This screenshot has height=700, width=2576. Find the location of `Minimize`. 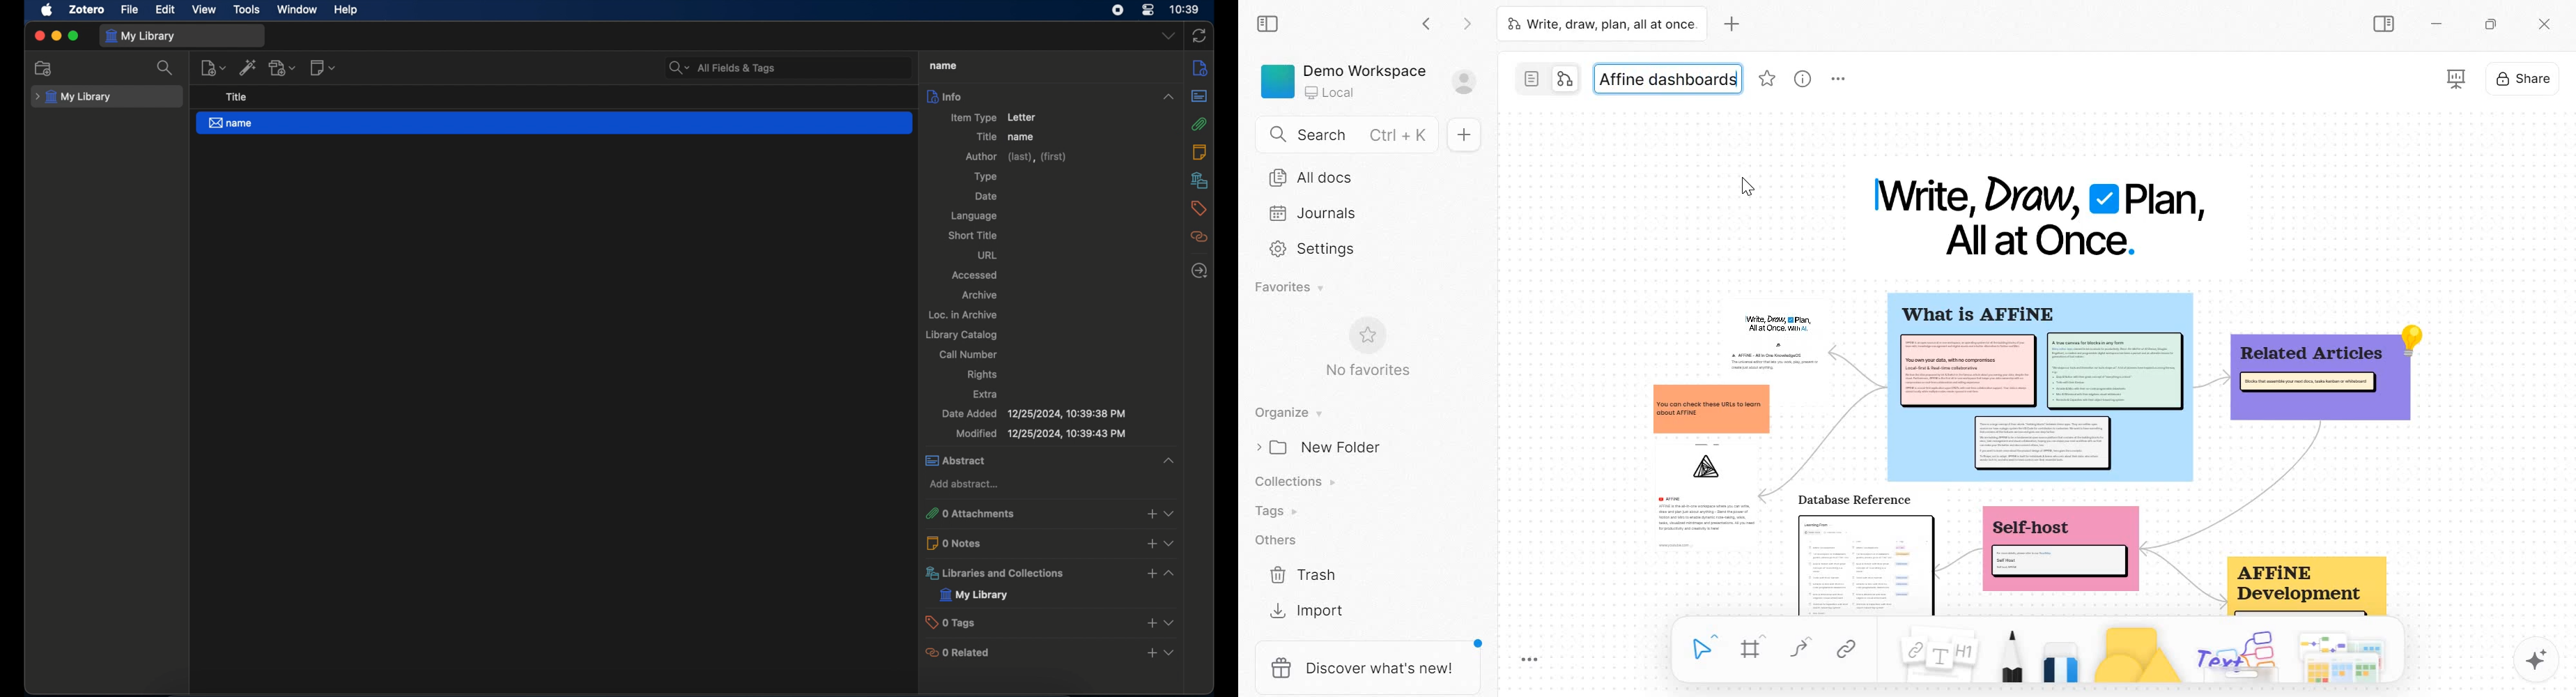

Minimize is located at coordinates (2435, 25).